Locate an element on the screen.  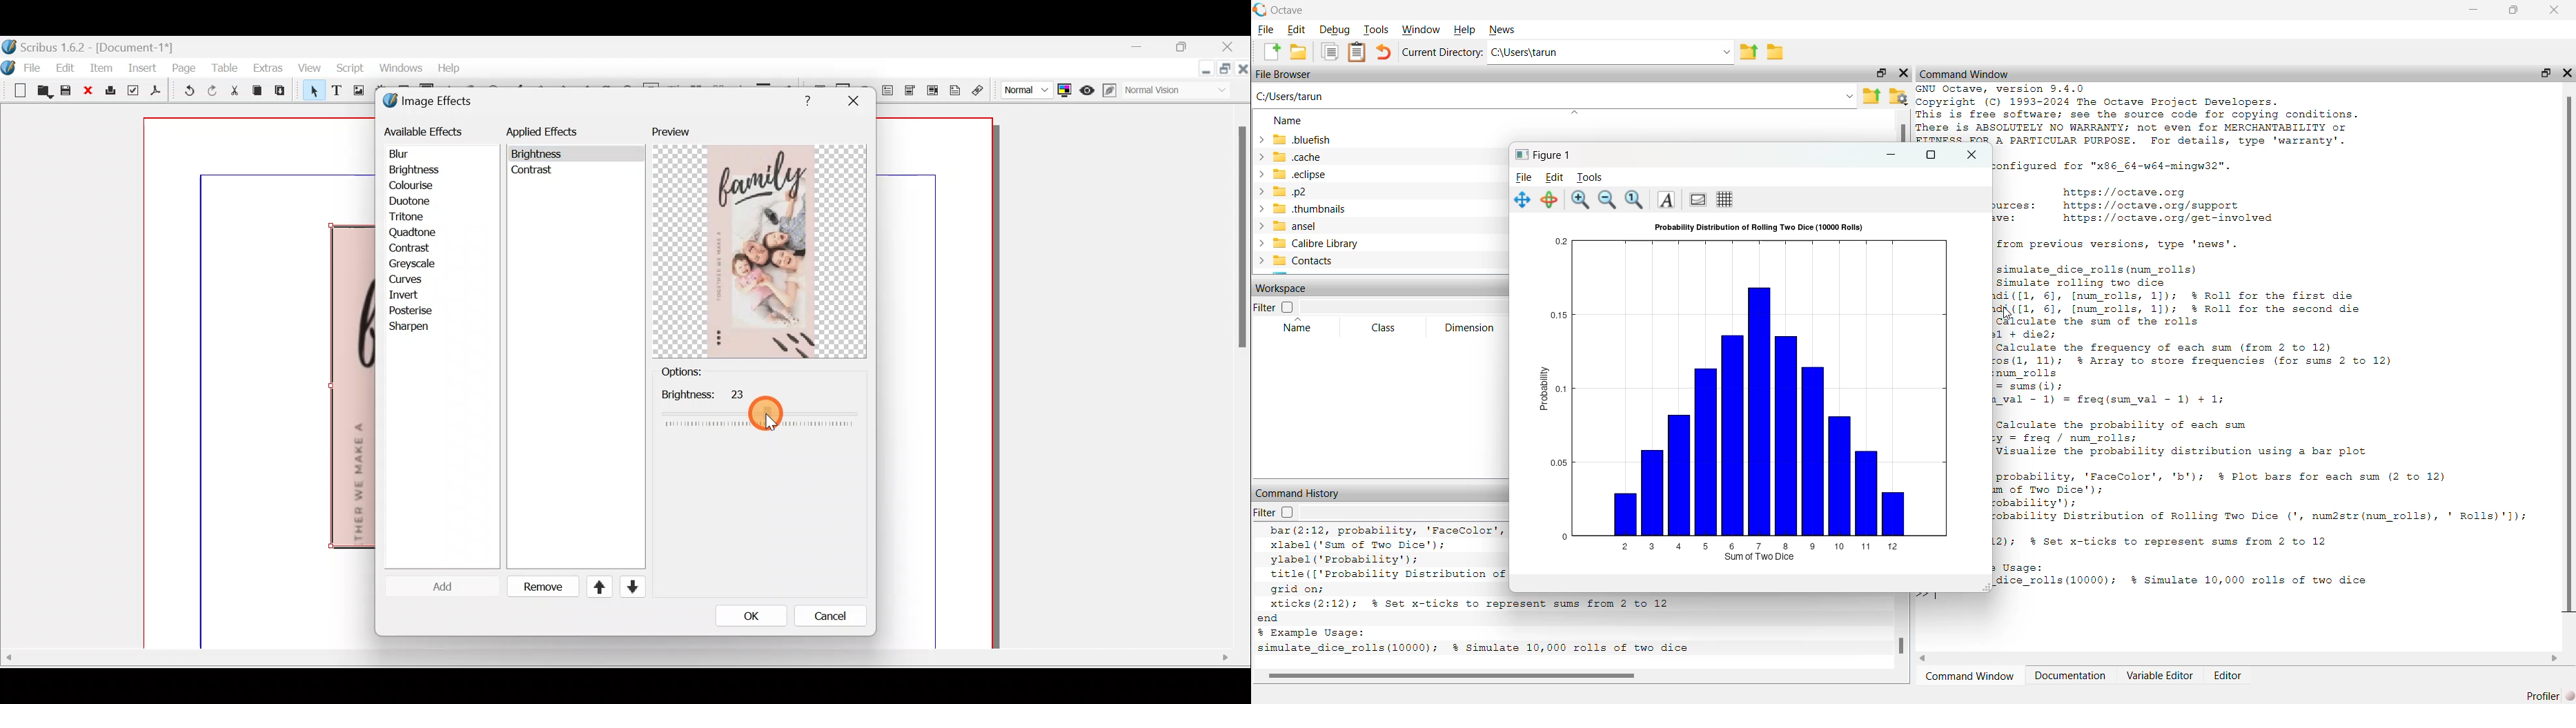
Tools is located at coordinates (1375, 29).